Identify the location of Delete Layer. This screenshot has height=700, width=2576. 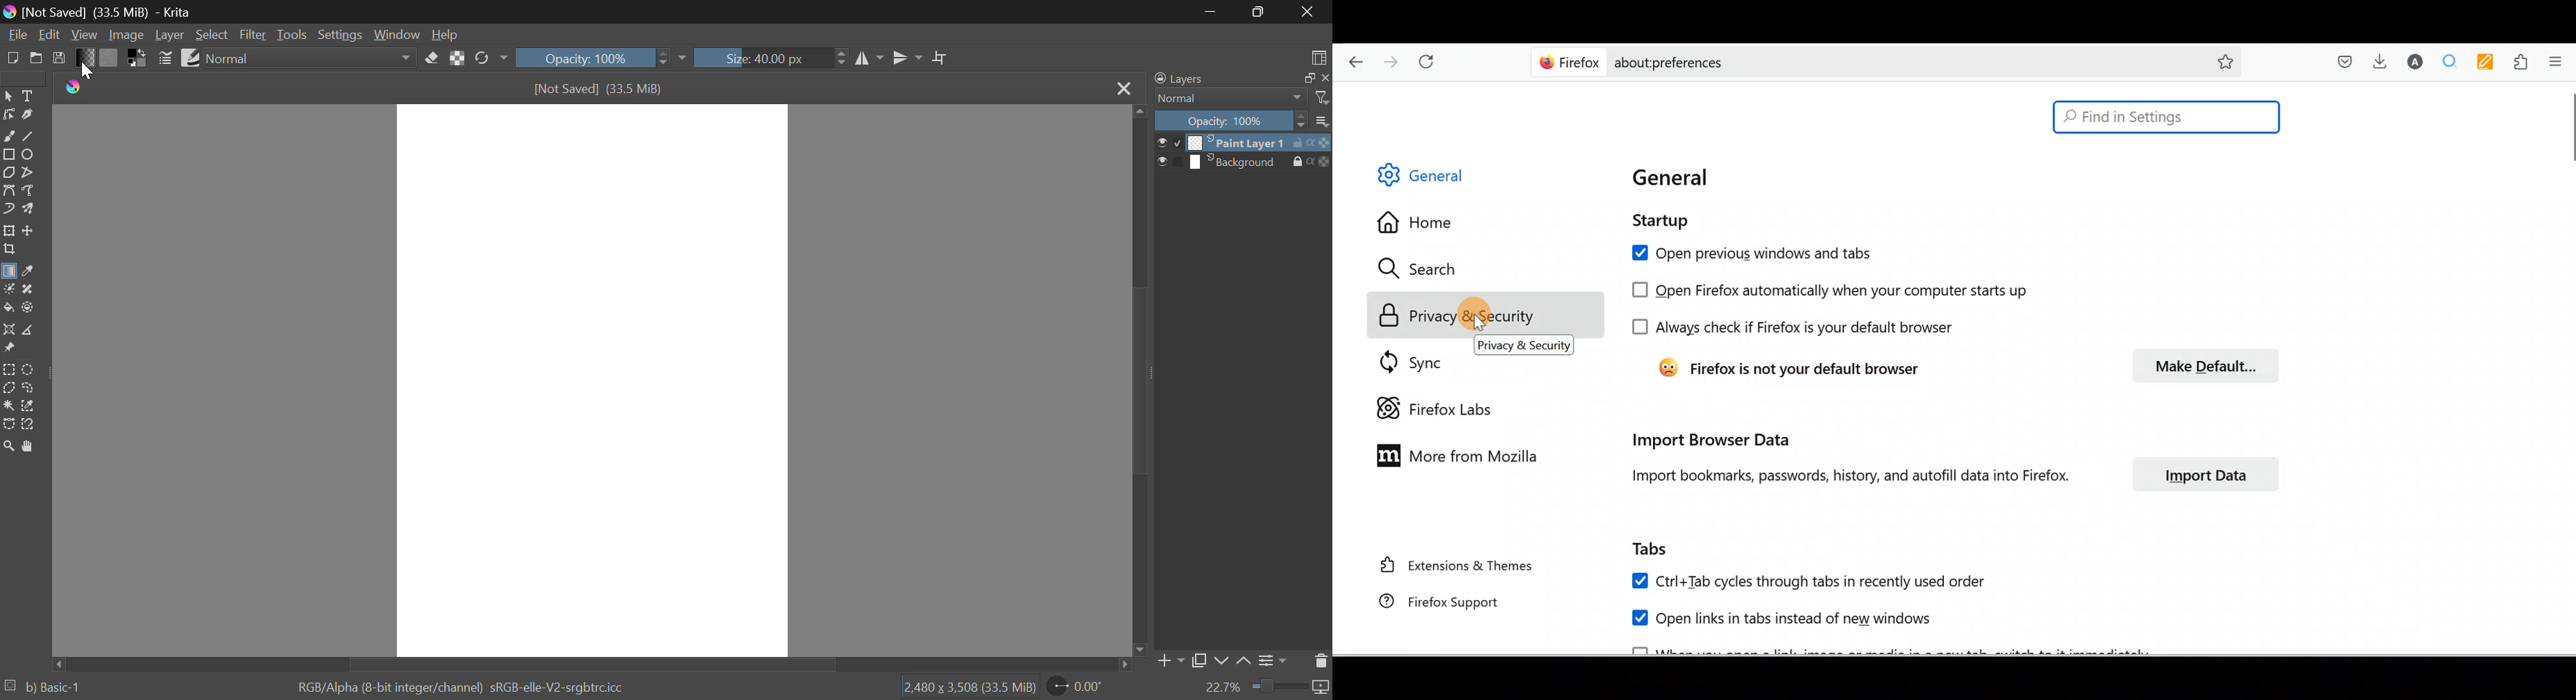
(1321, 660).